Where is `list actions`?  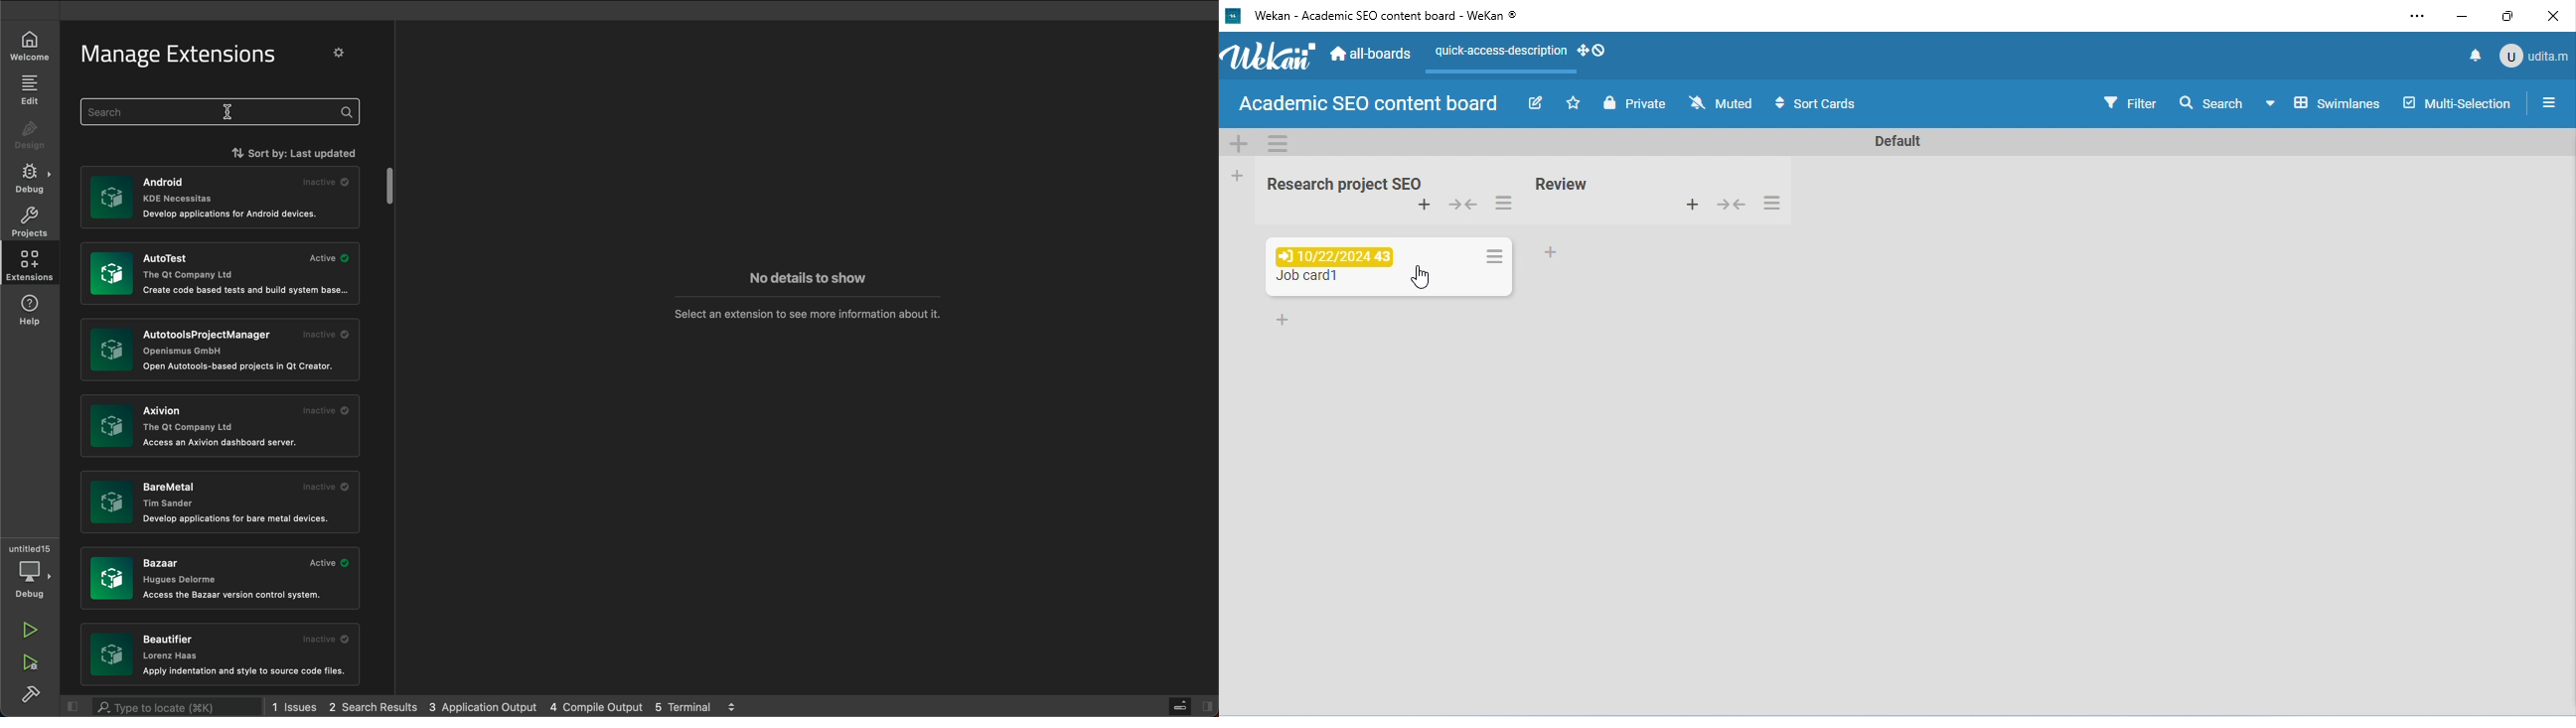 list actions is located at coordinates (1772, 203).